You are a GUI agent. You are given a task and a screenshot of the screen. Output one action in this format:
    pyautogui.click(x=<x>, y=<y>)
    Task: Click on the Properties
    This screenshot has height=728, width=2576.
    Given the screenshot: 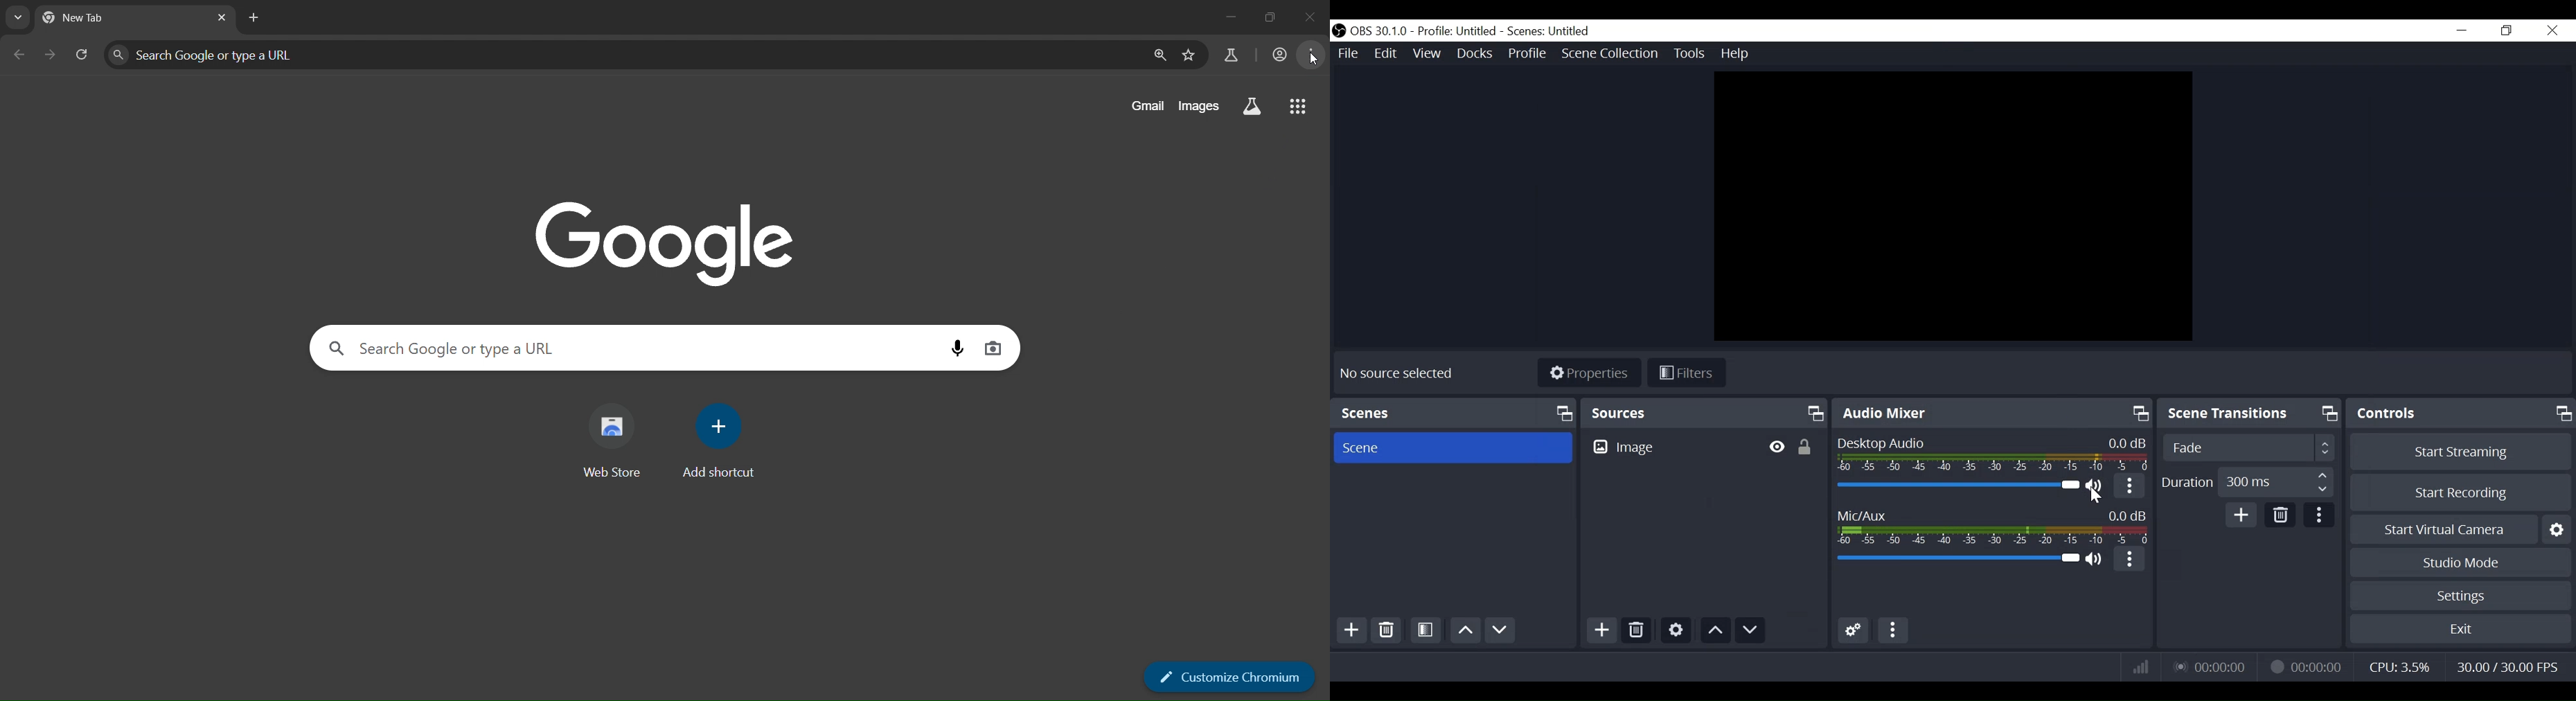 What is the action you would take?
    pyautogui.click(x=1592, y=373)
    